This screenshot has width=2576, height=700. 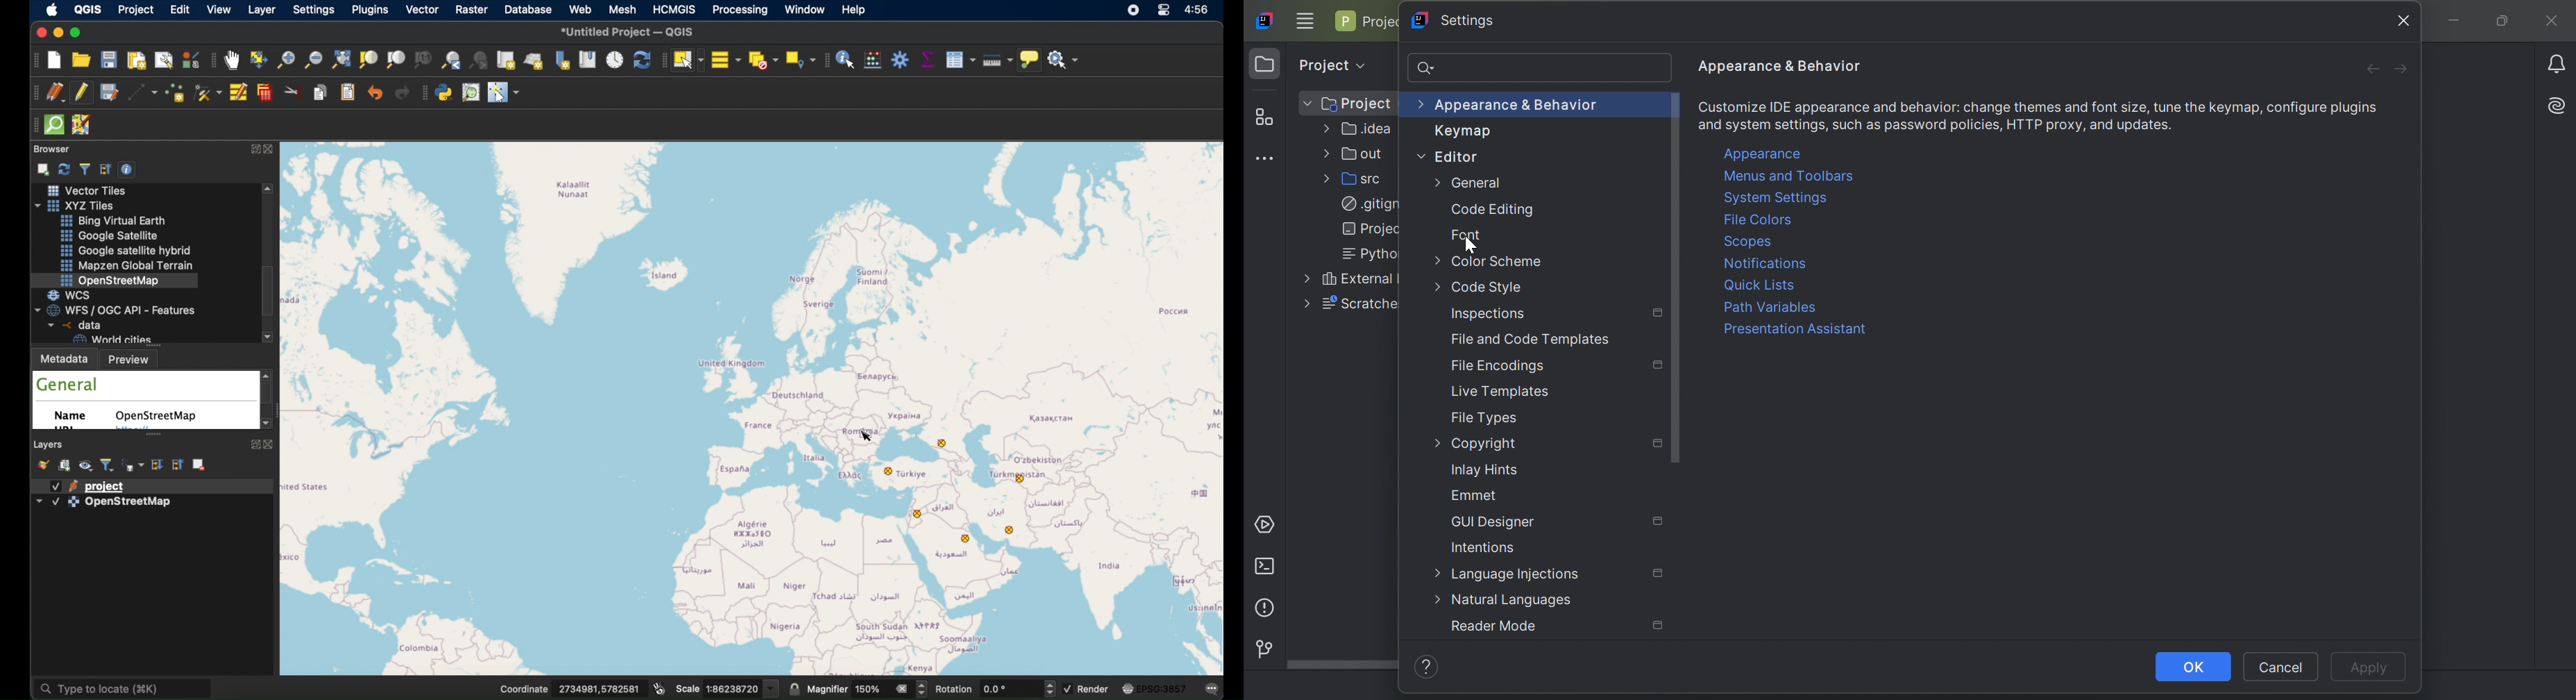 I want to click on Project, so click(x=1265, y=65).